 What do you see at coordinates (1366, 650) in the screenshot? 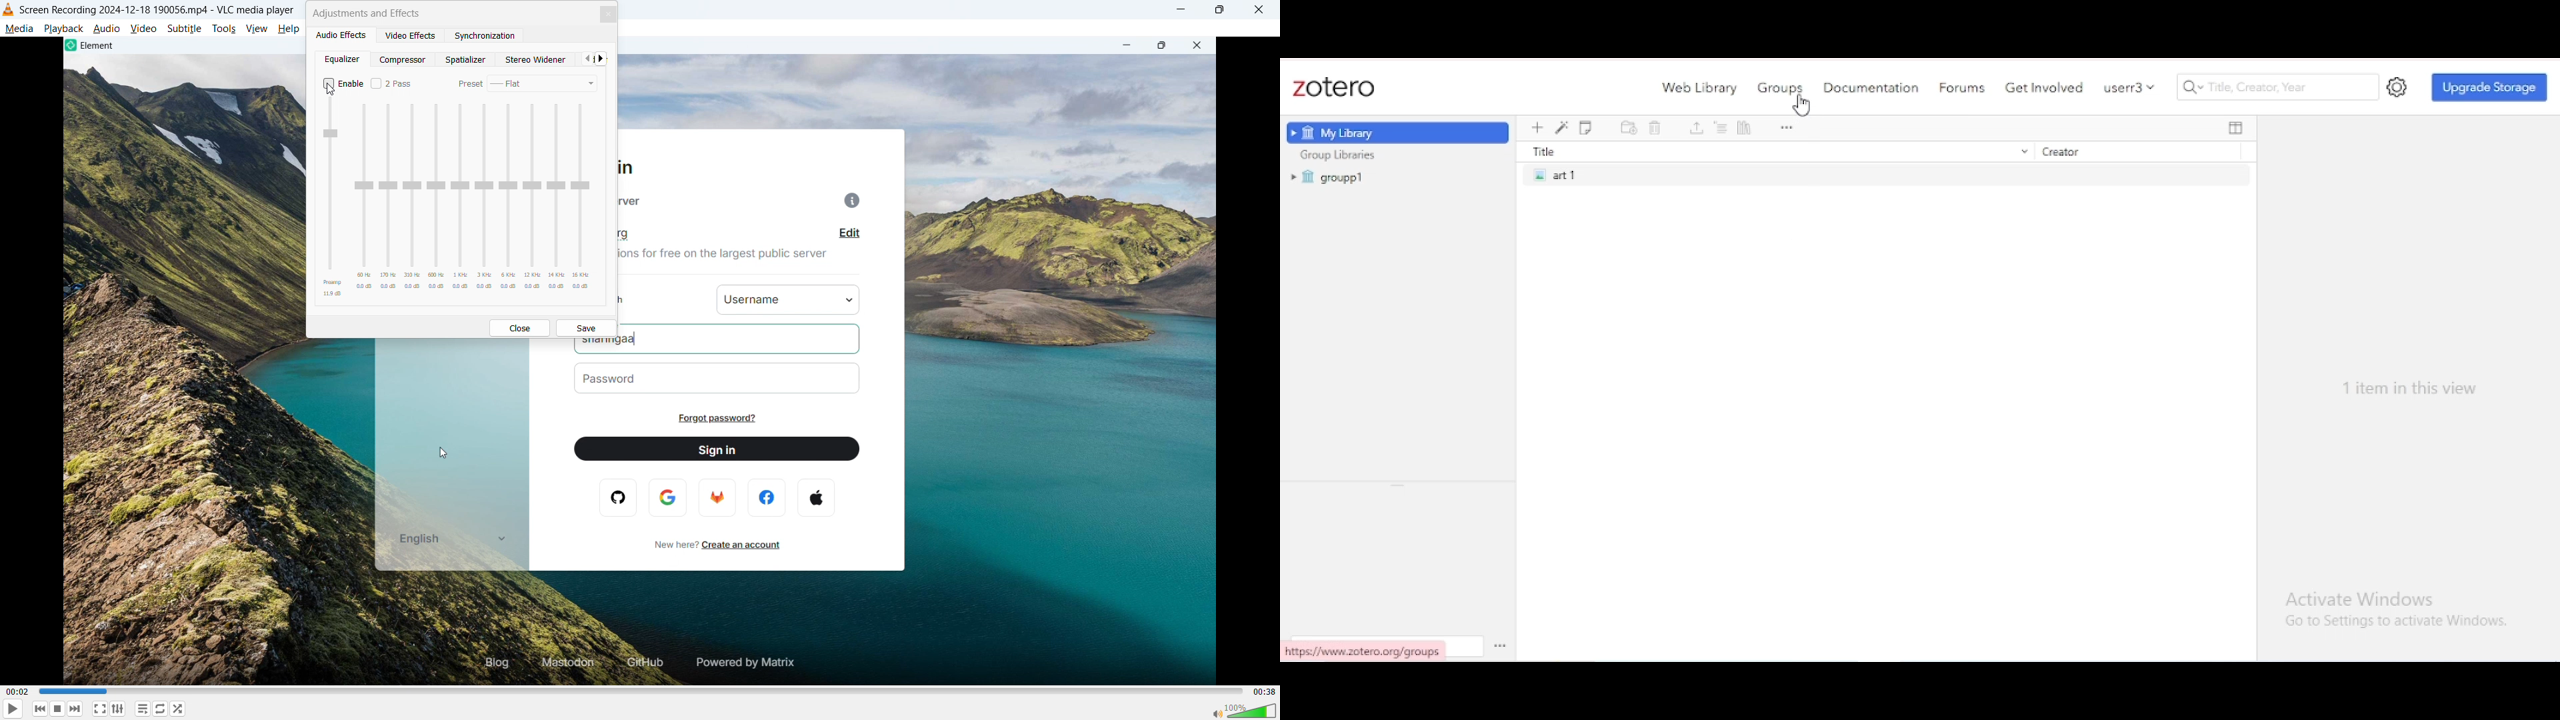
I see `link` at bounding box center [1366, 650].